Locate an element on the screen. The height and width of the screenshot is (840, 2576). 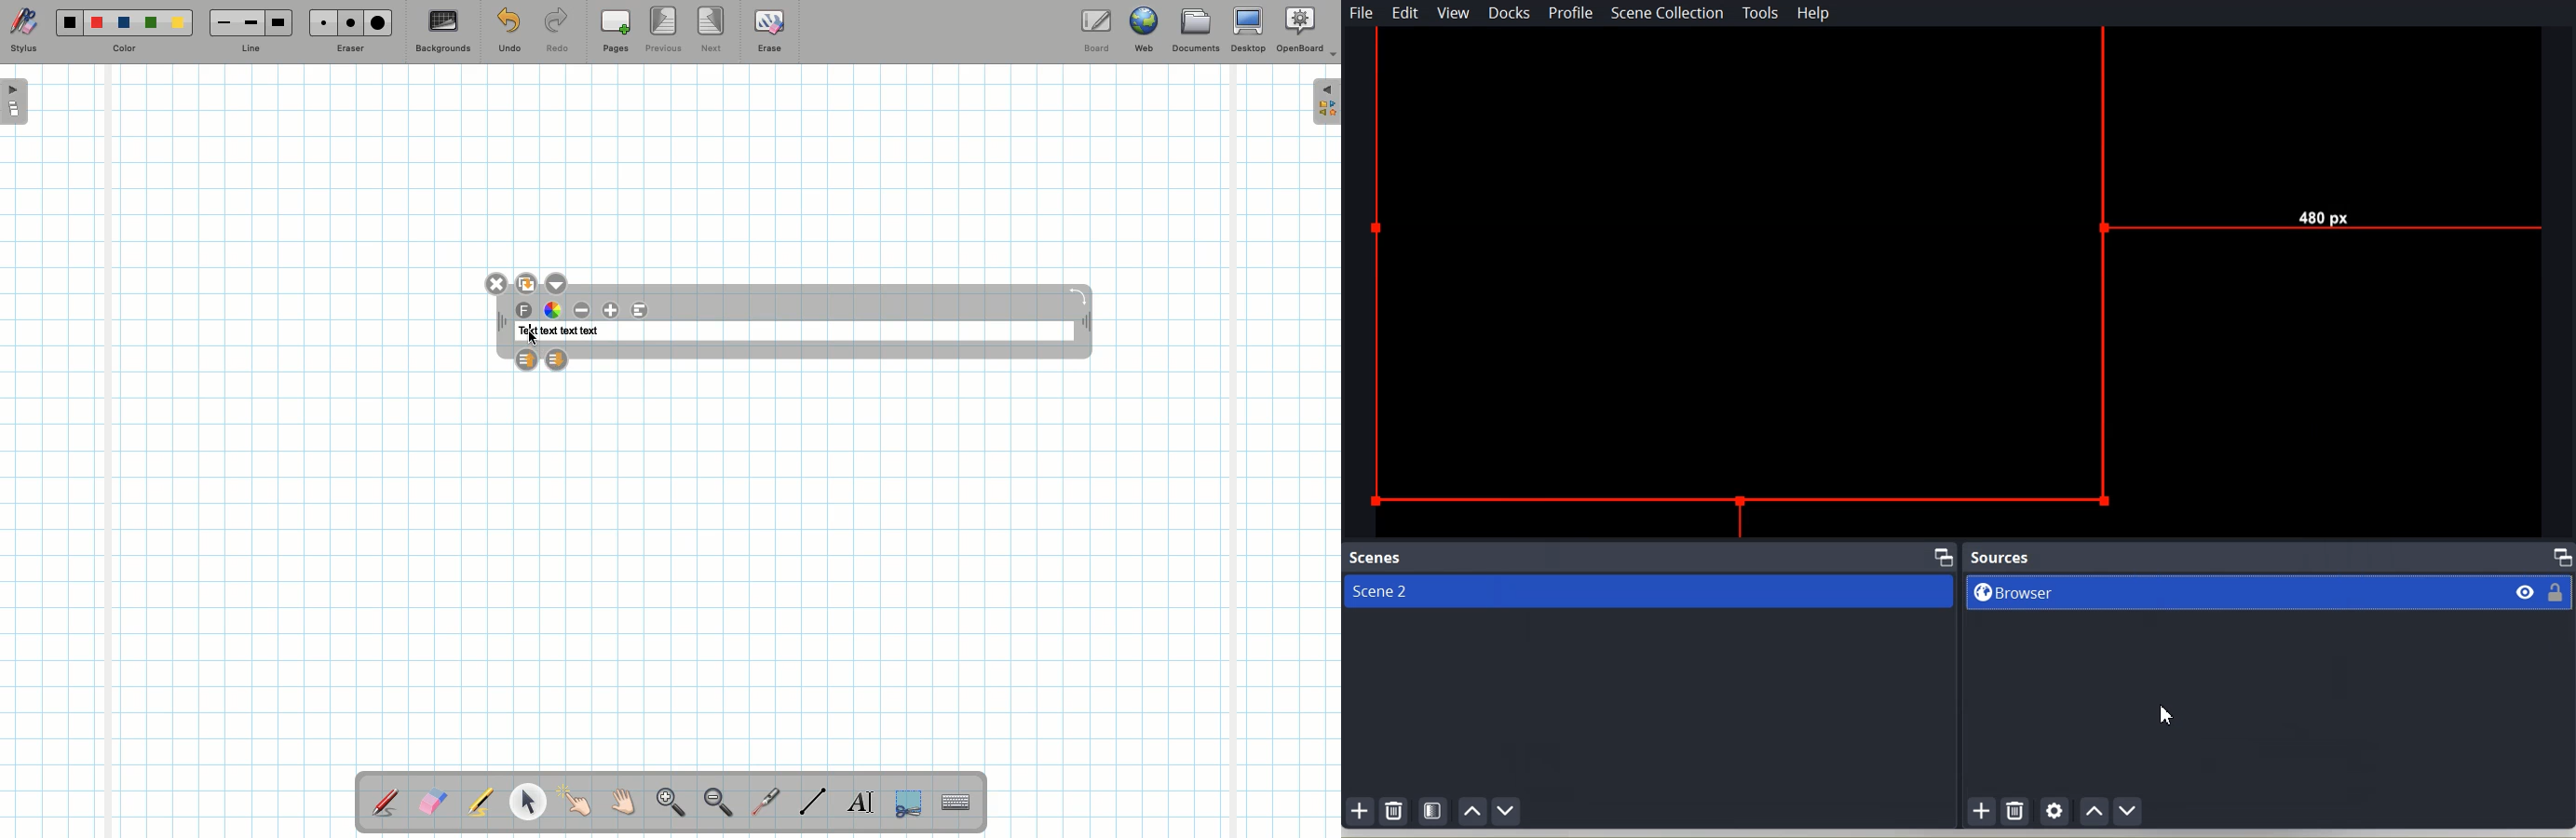
Pointer is located at coordinates (576, 802).